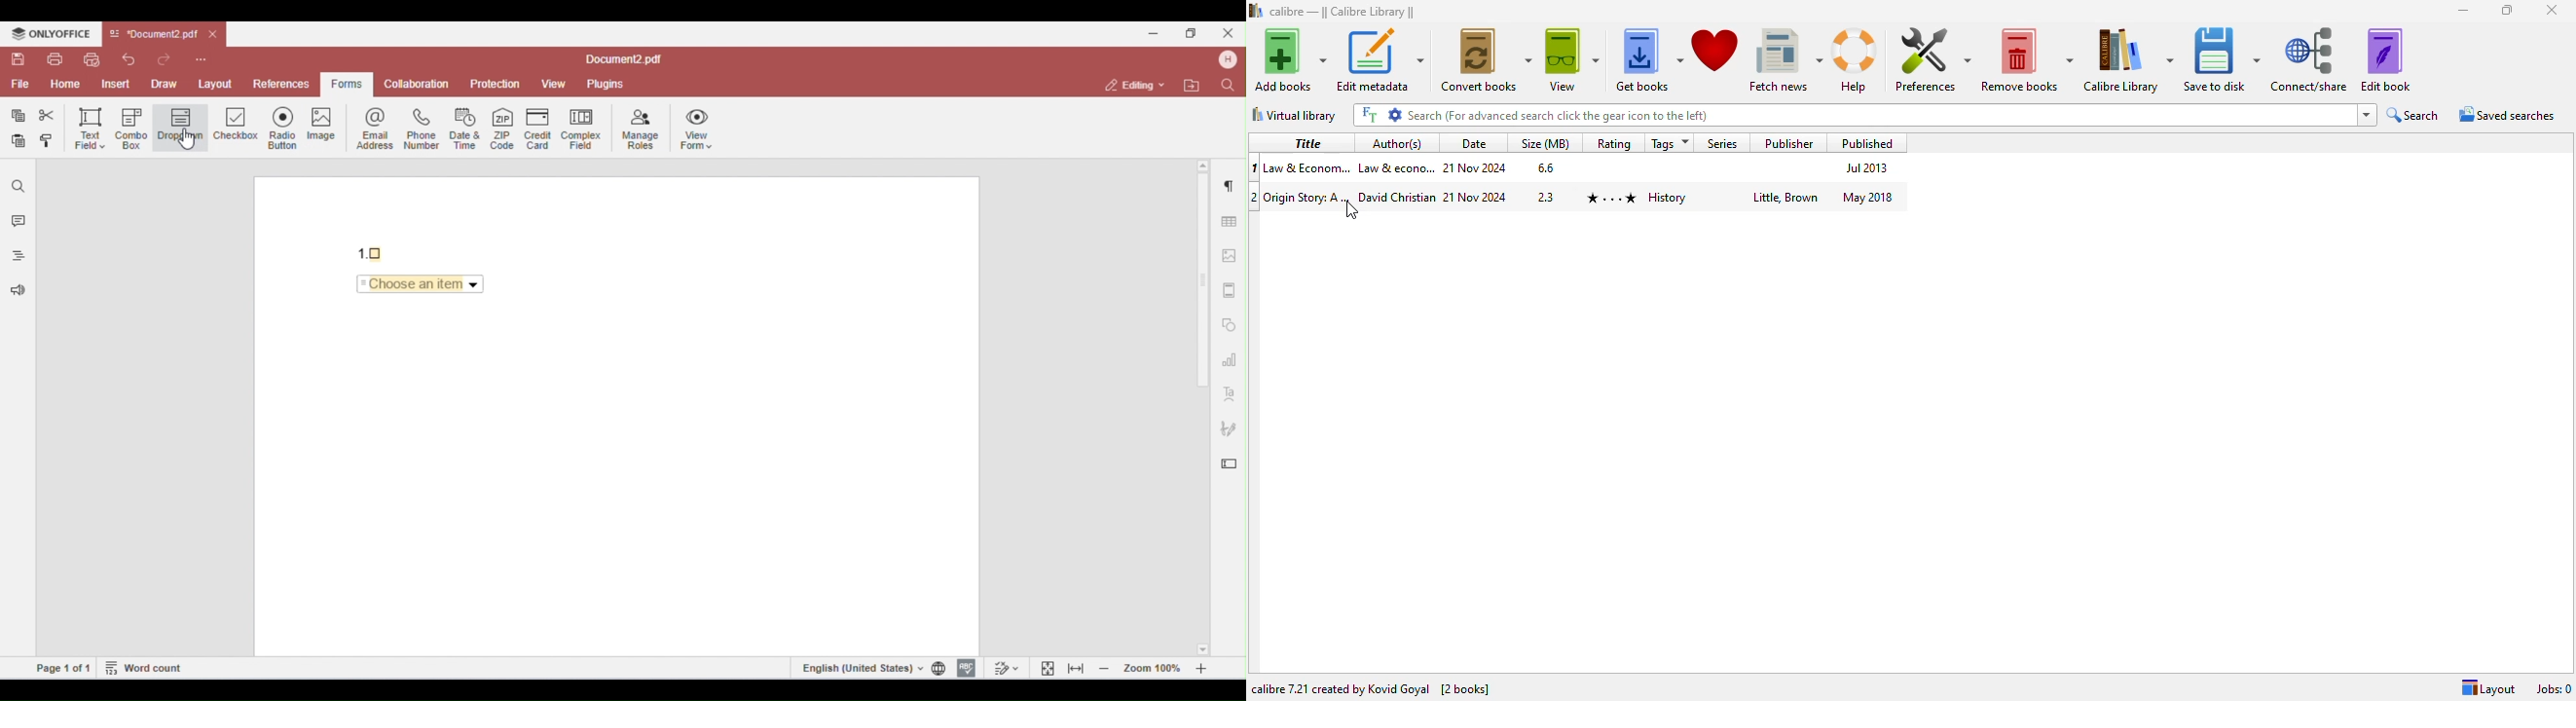 This screenshot has height=728, width=2576. Describe the element at coordinates (2027, 59) in the screenshot. I see `remove books` at that location.